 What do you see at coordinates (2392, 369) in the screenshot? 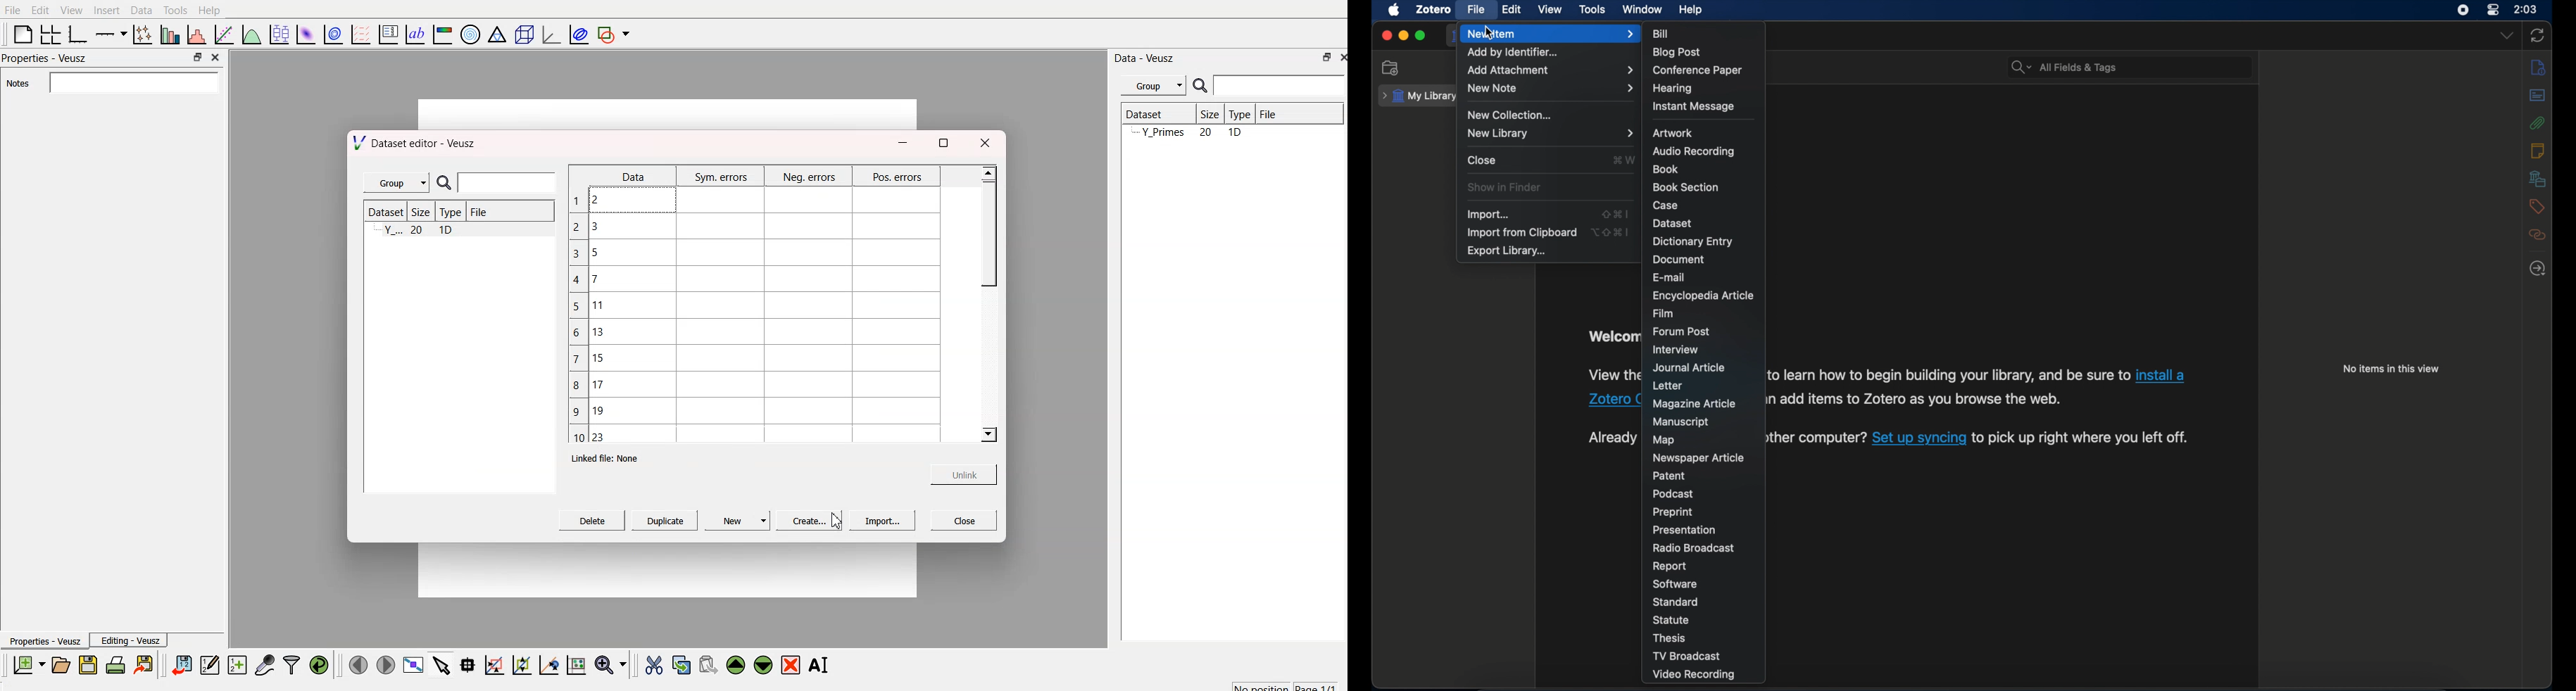
I see `no items in this view` at bounding box center [2392, 369].